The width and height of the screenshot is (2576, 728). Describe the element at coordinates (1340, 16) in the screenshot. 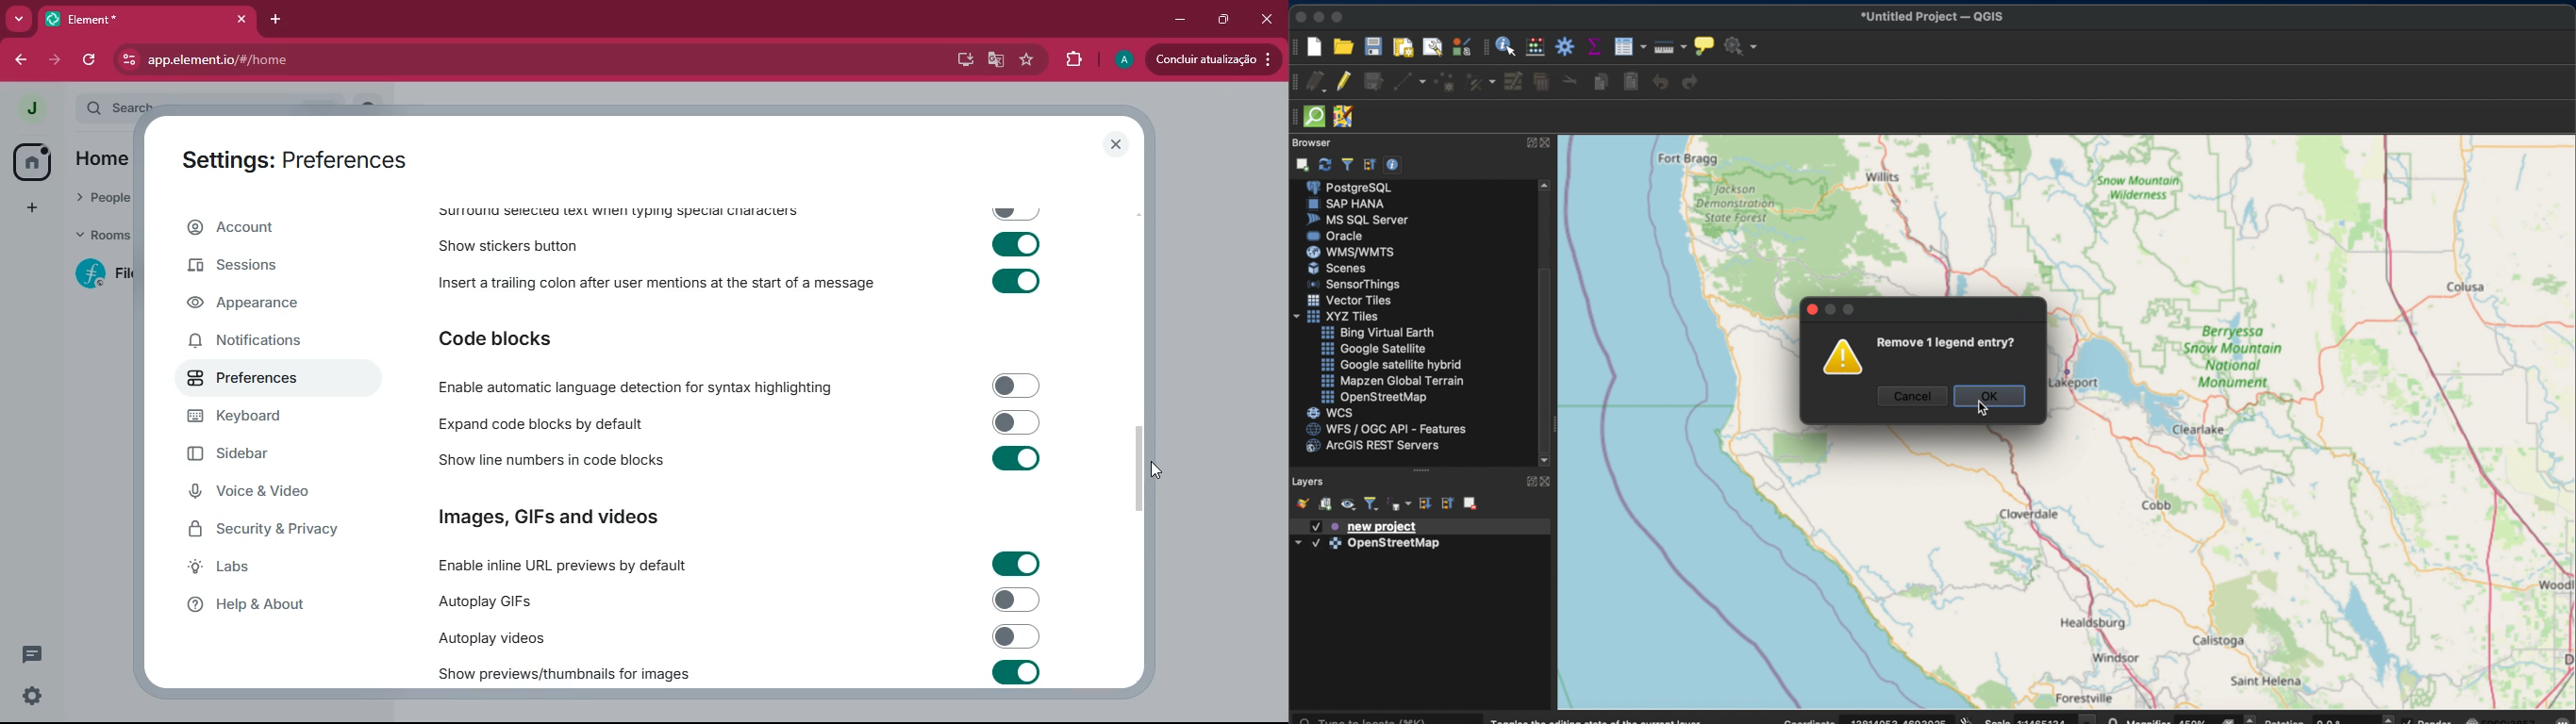

I see `maximize` at that location.